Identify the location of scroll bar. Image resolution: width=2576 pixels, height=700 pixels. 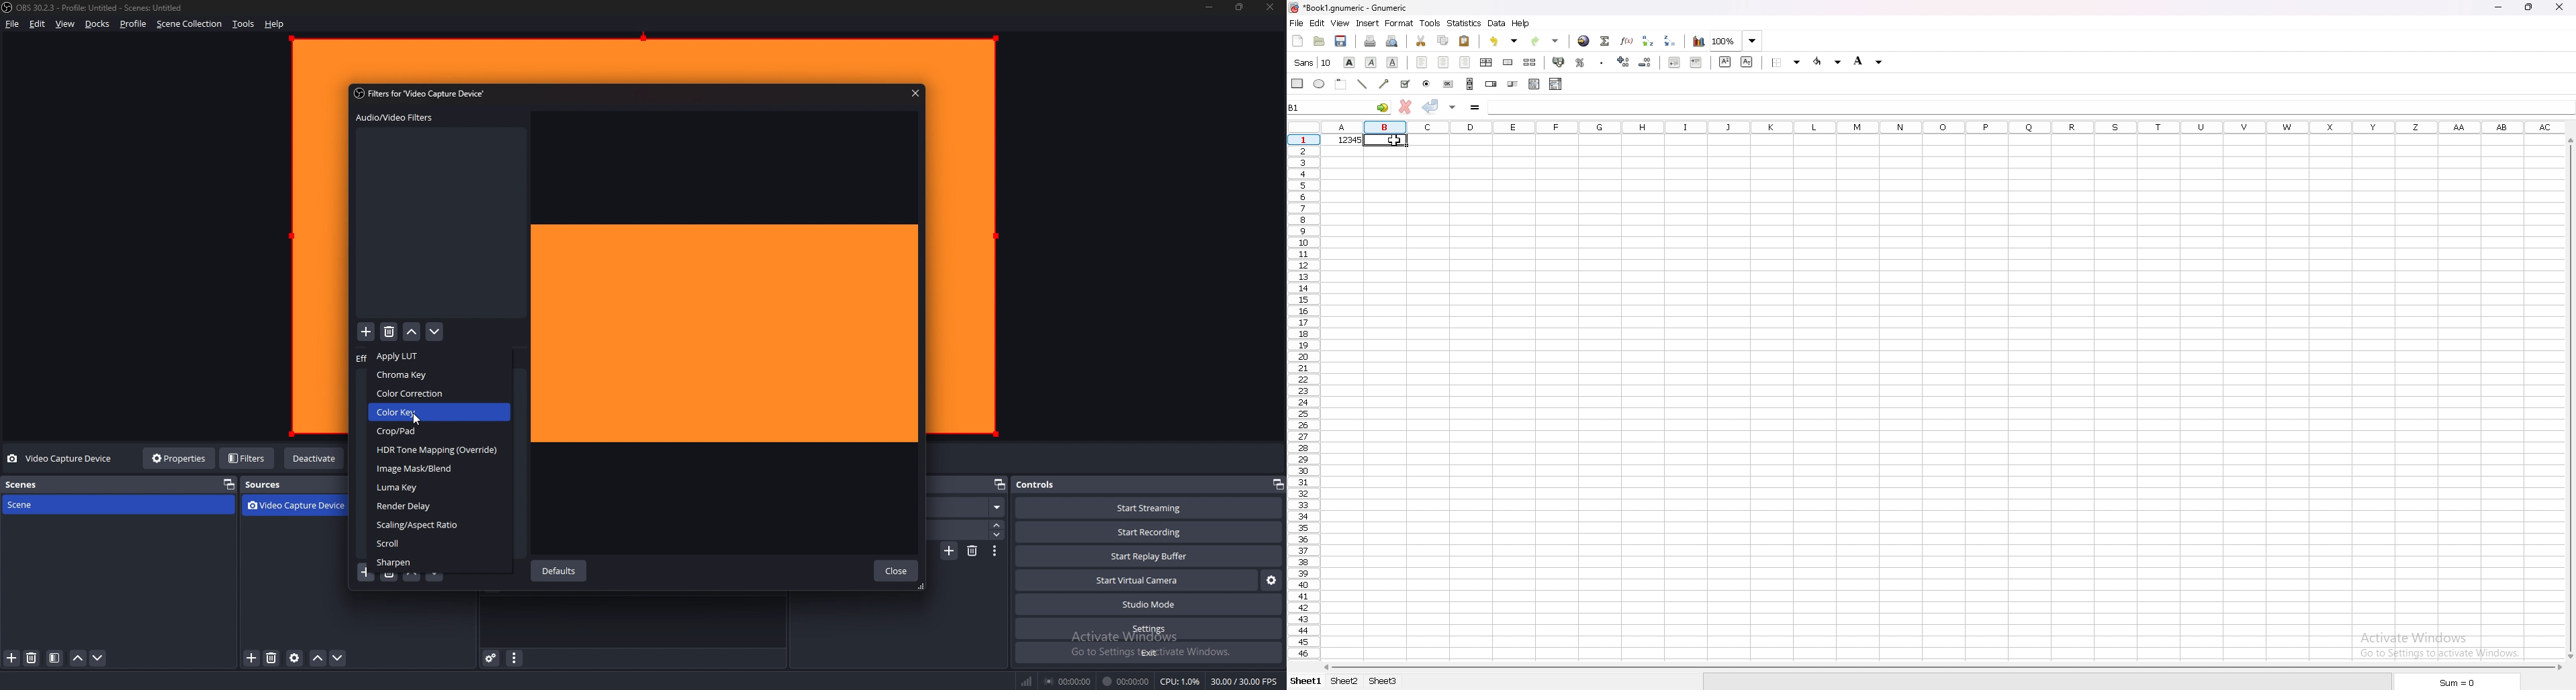
(1940, 669).